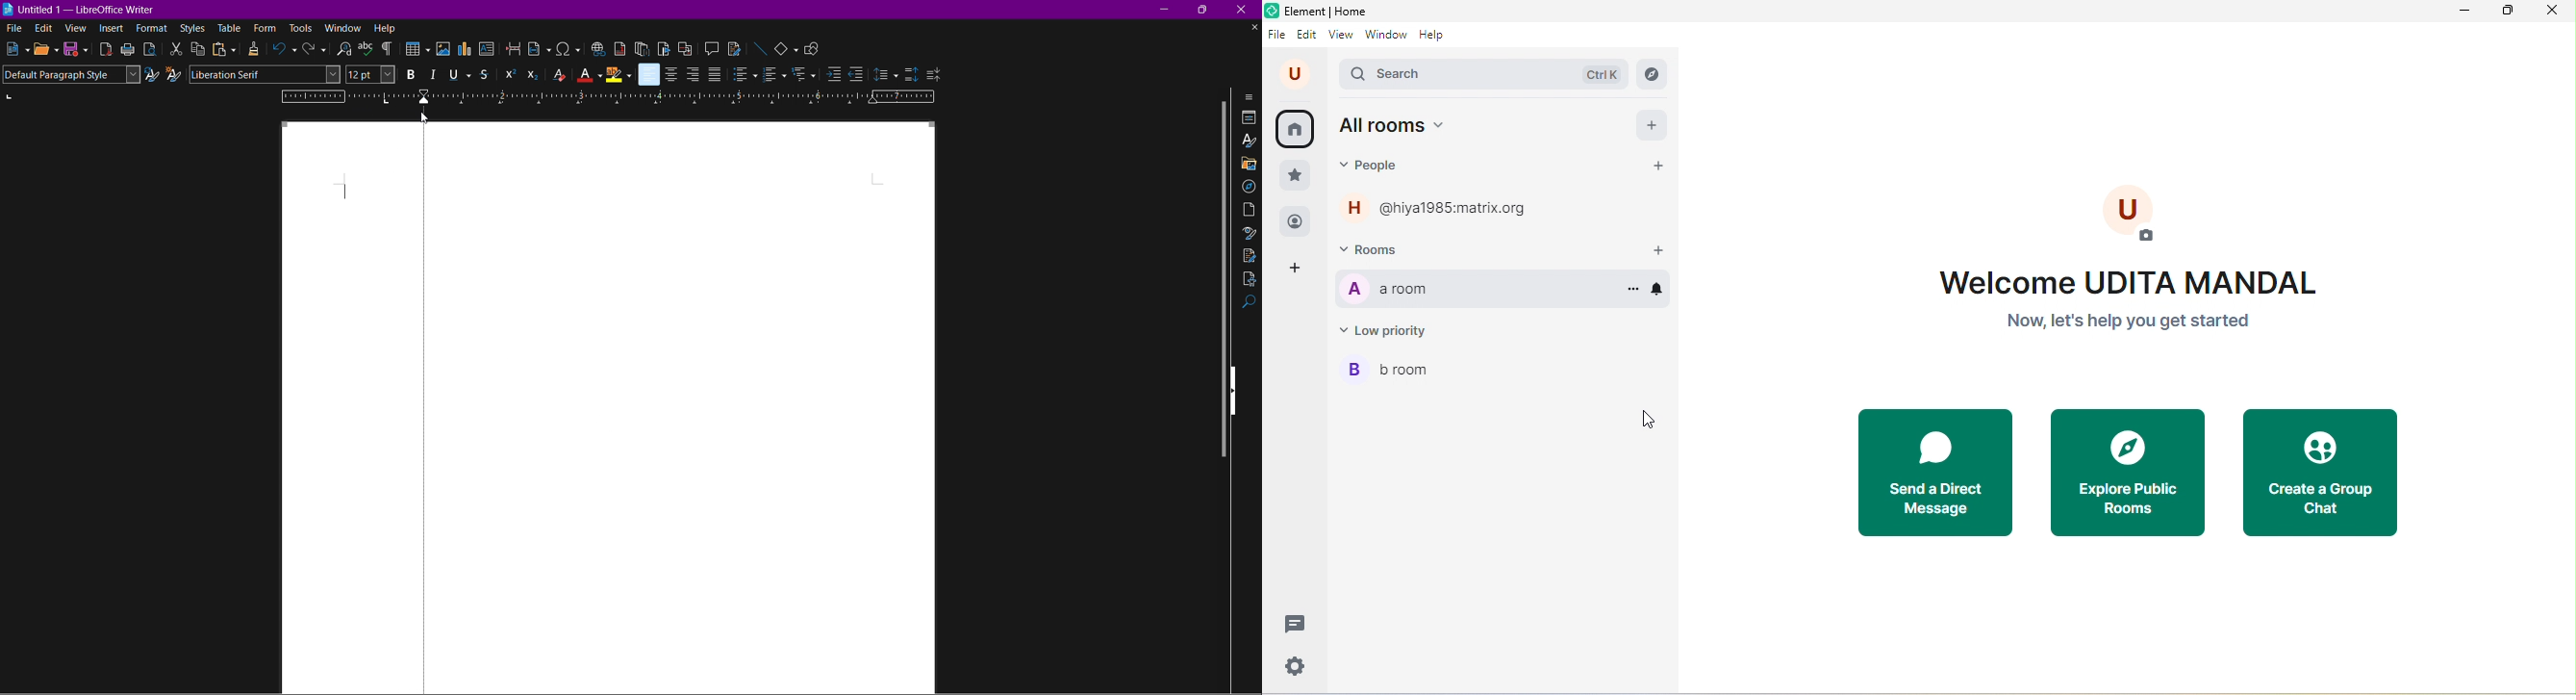  What do you see at coordinates (1372, 166) in the screenshot?
I see `people` at bounding box center [1372, 166].